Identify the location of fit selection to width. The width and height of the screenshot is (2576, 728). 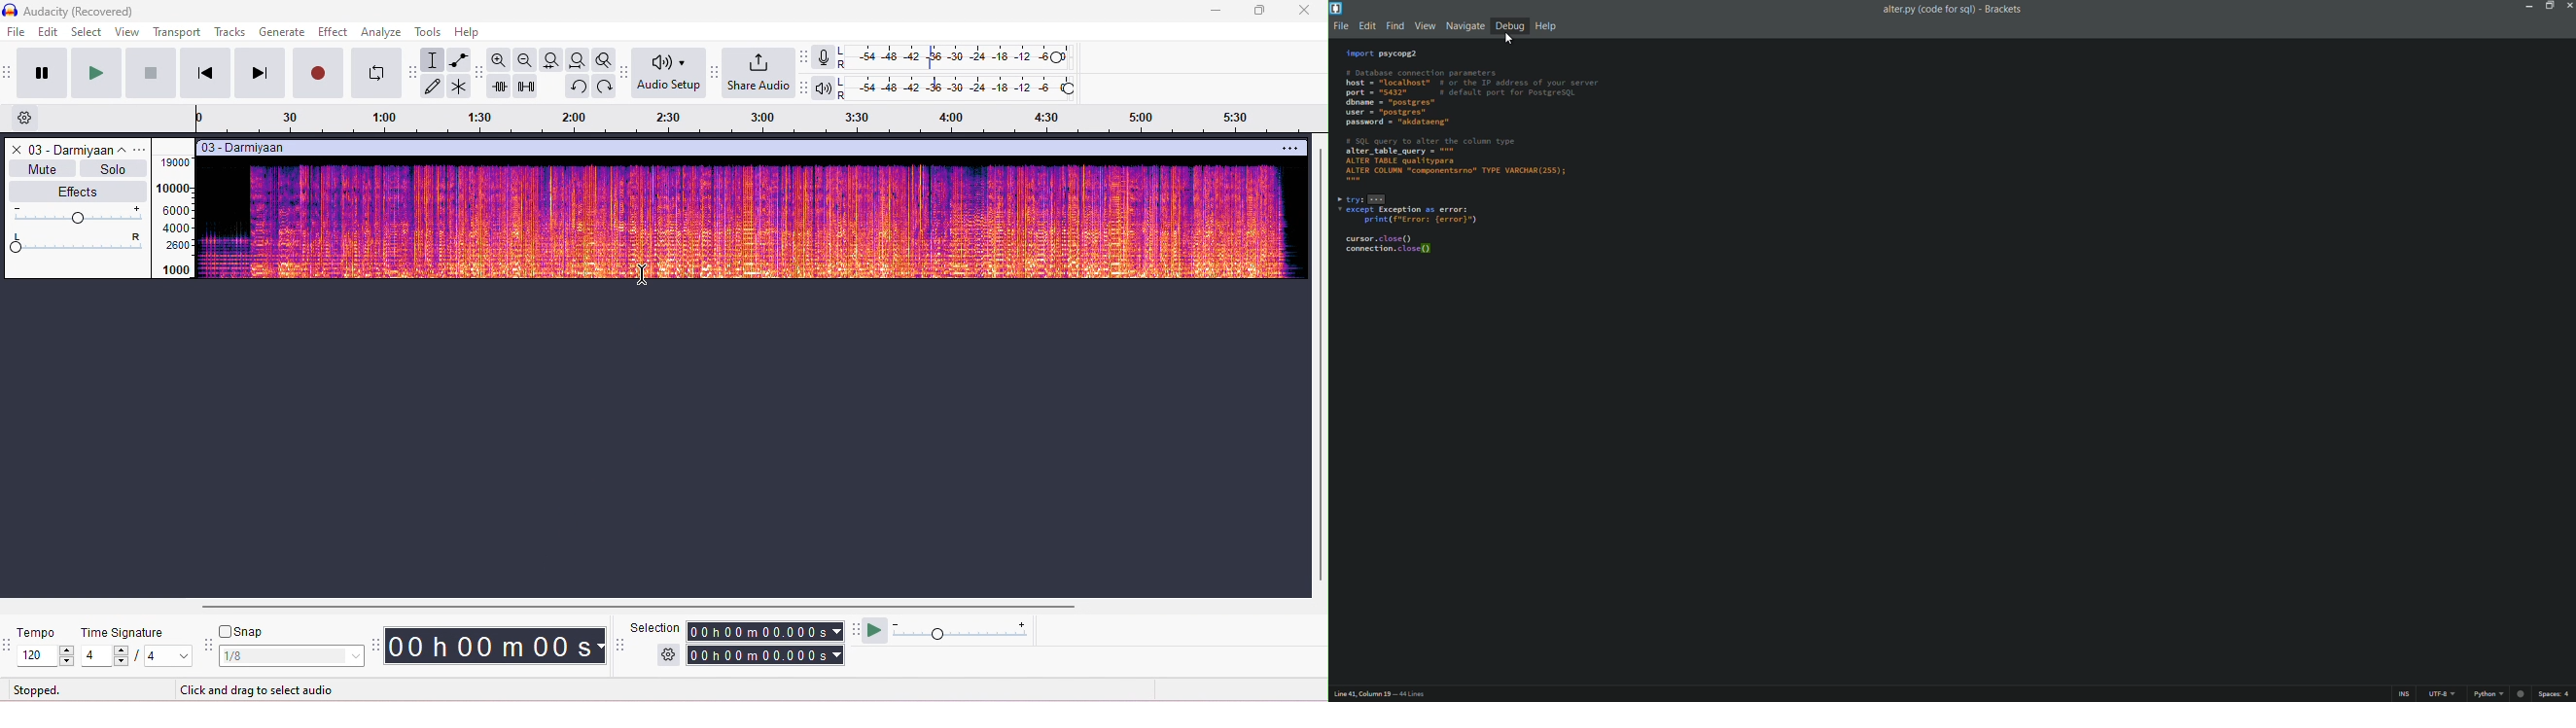
(553, 60).